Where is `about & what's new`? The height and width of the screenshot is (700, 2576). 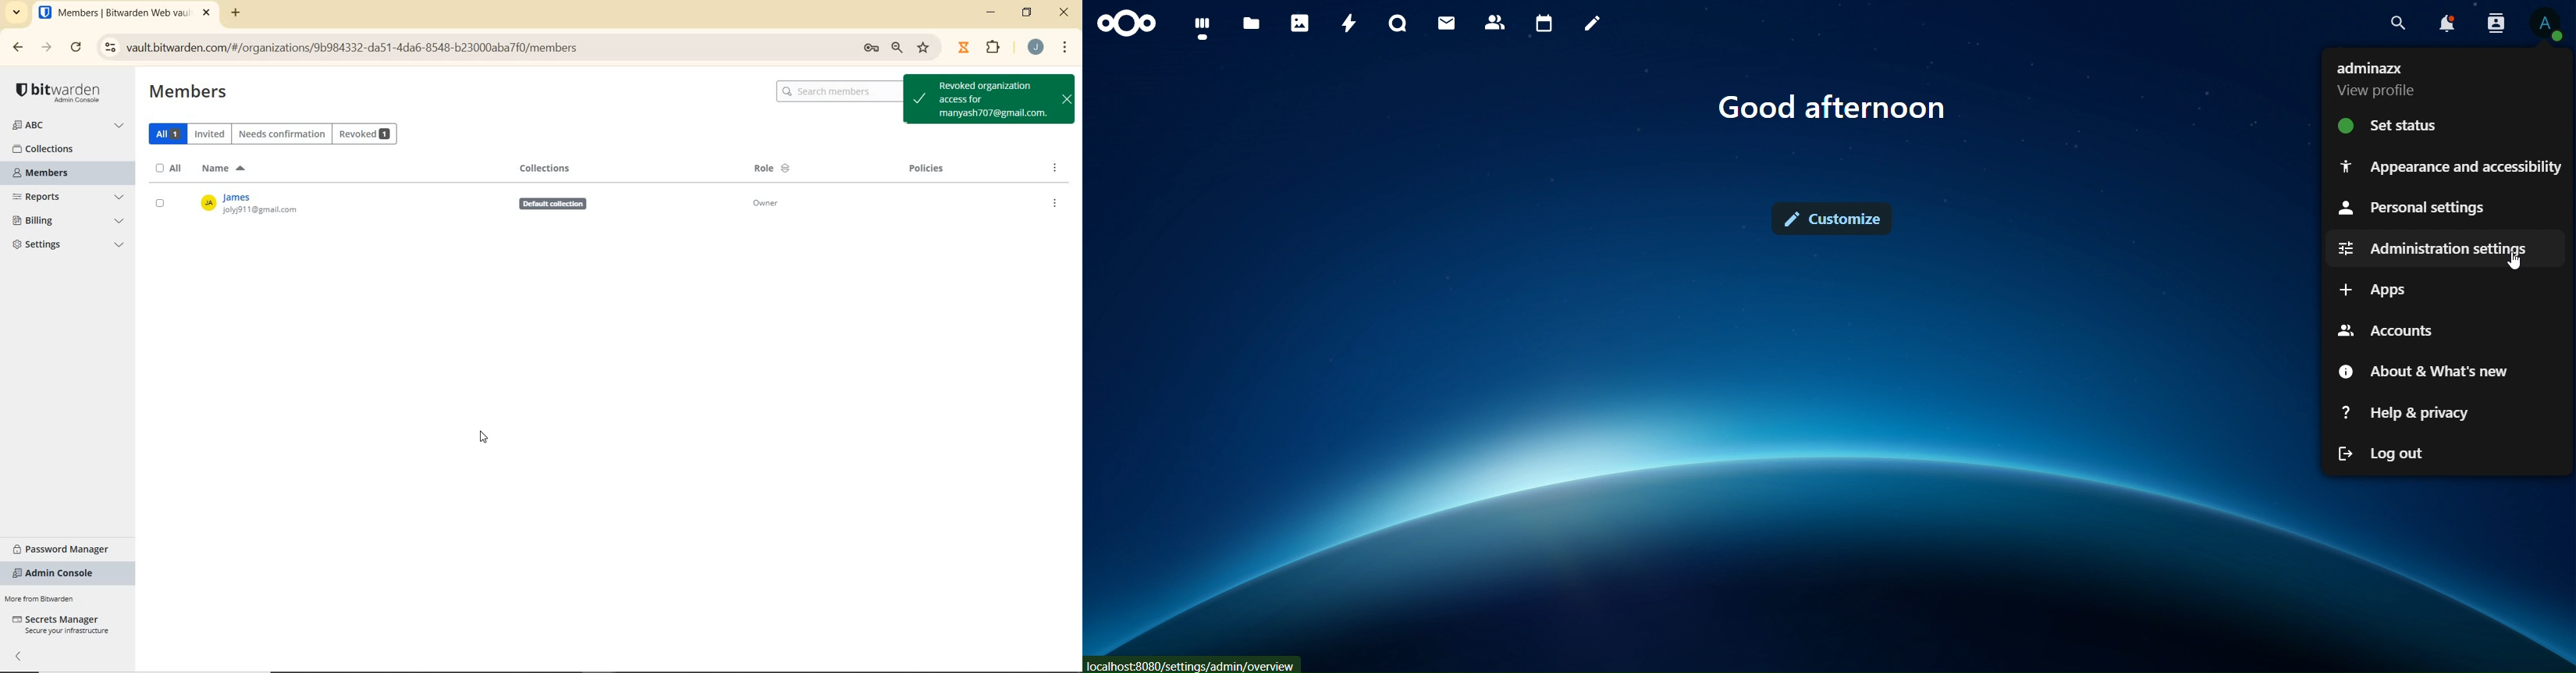
about & what's new is located at coordinates (2421, 371).